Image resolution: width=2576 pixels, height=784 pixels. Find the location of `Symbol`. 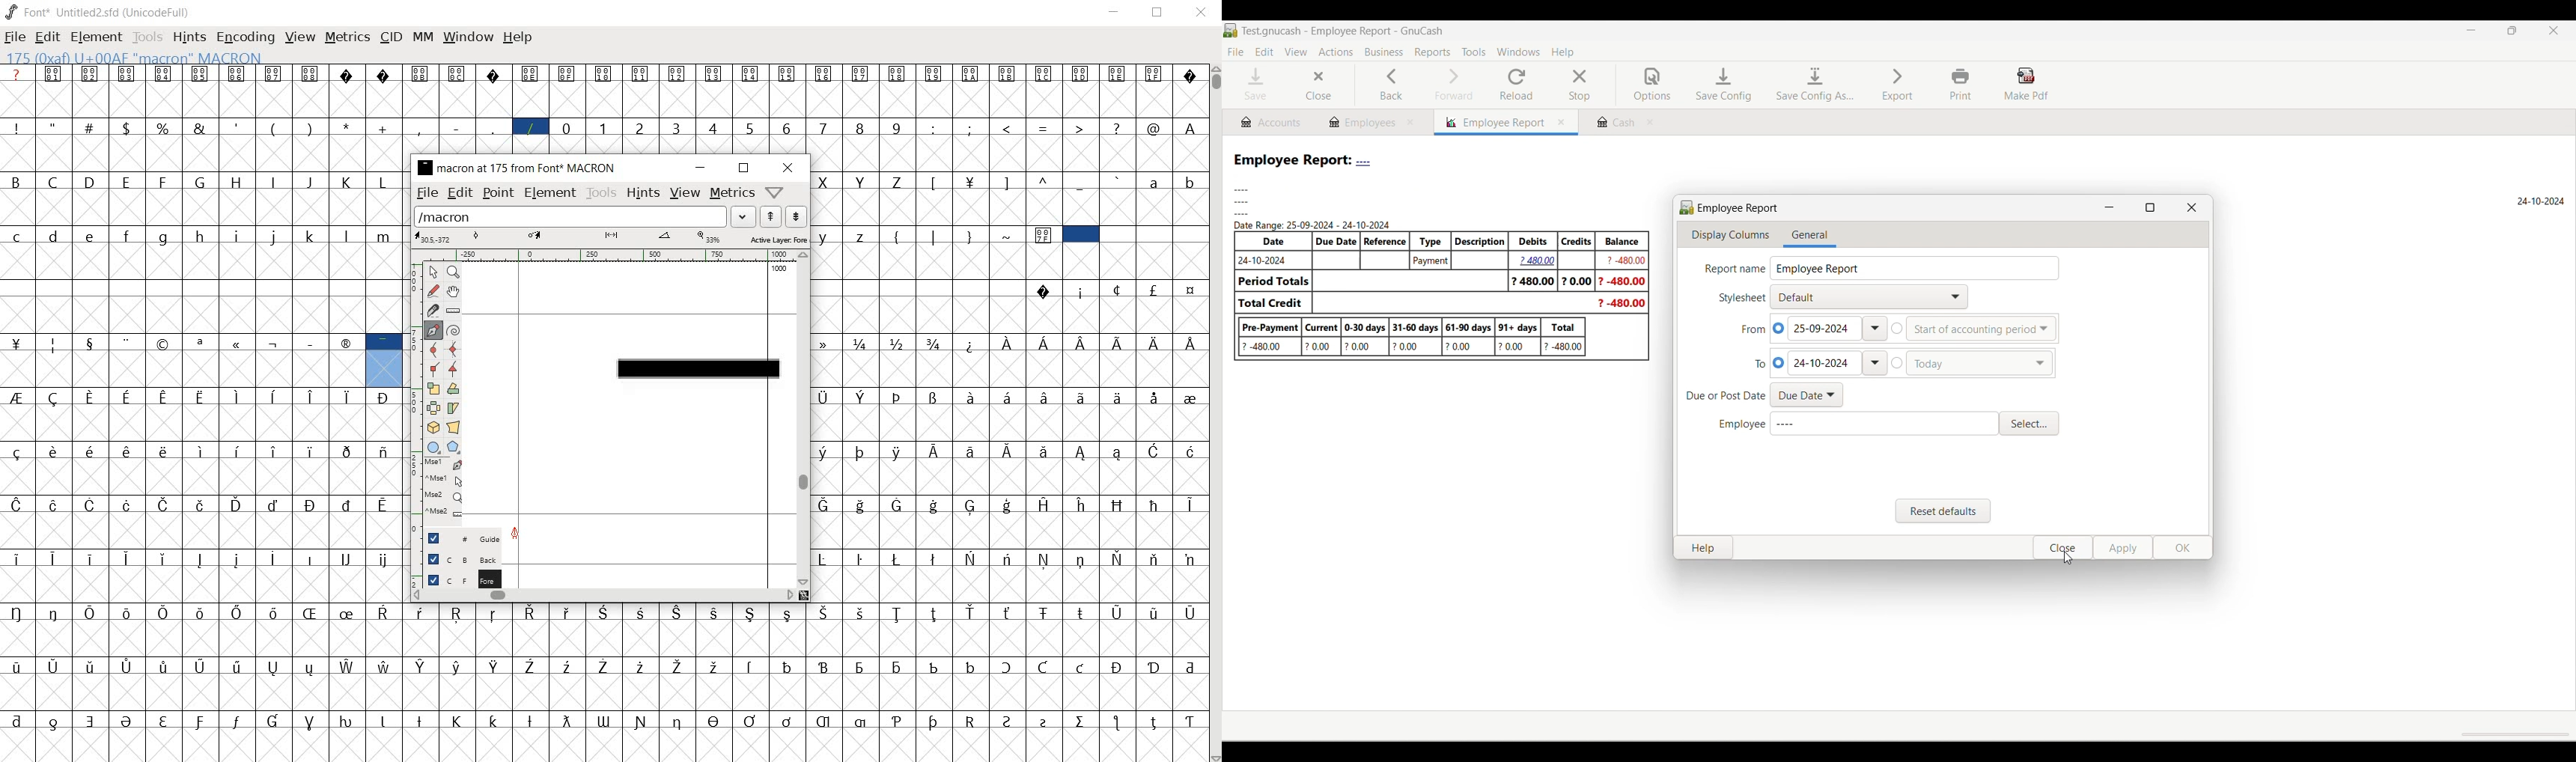

Symbol is located at coordinates (1009, 613).